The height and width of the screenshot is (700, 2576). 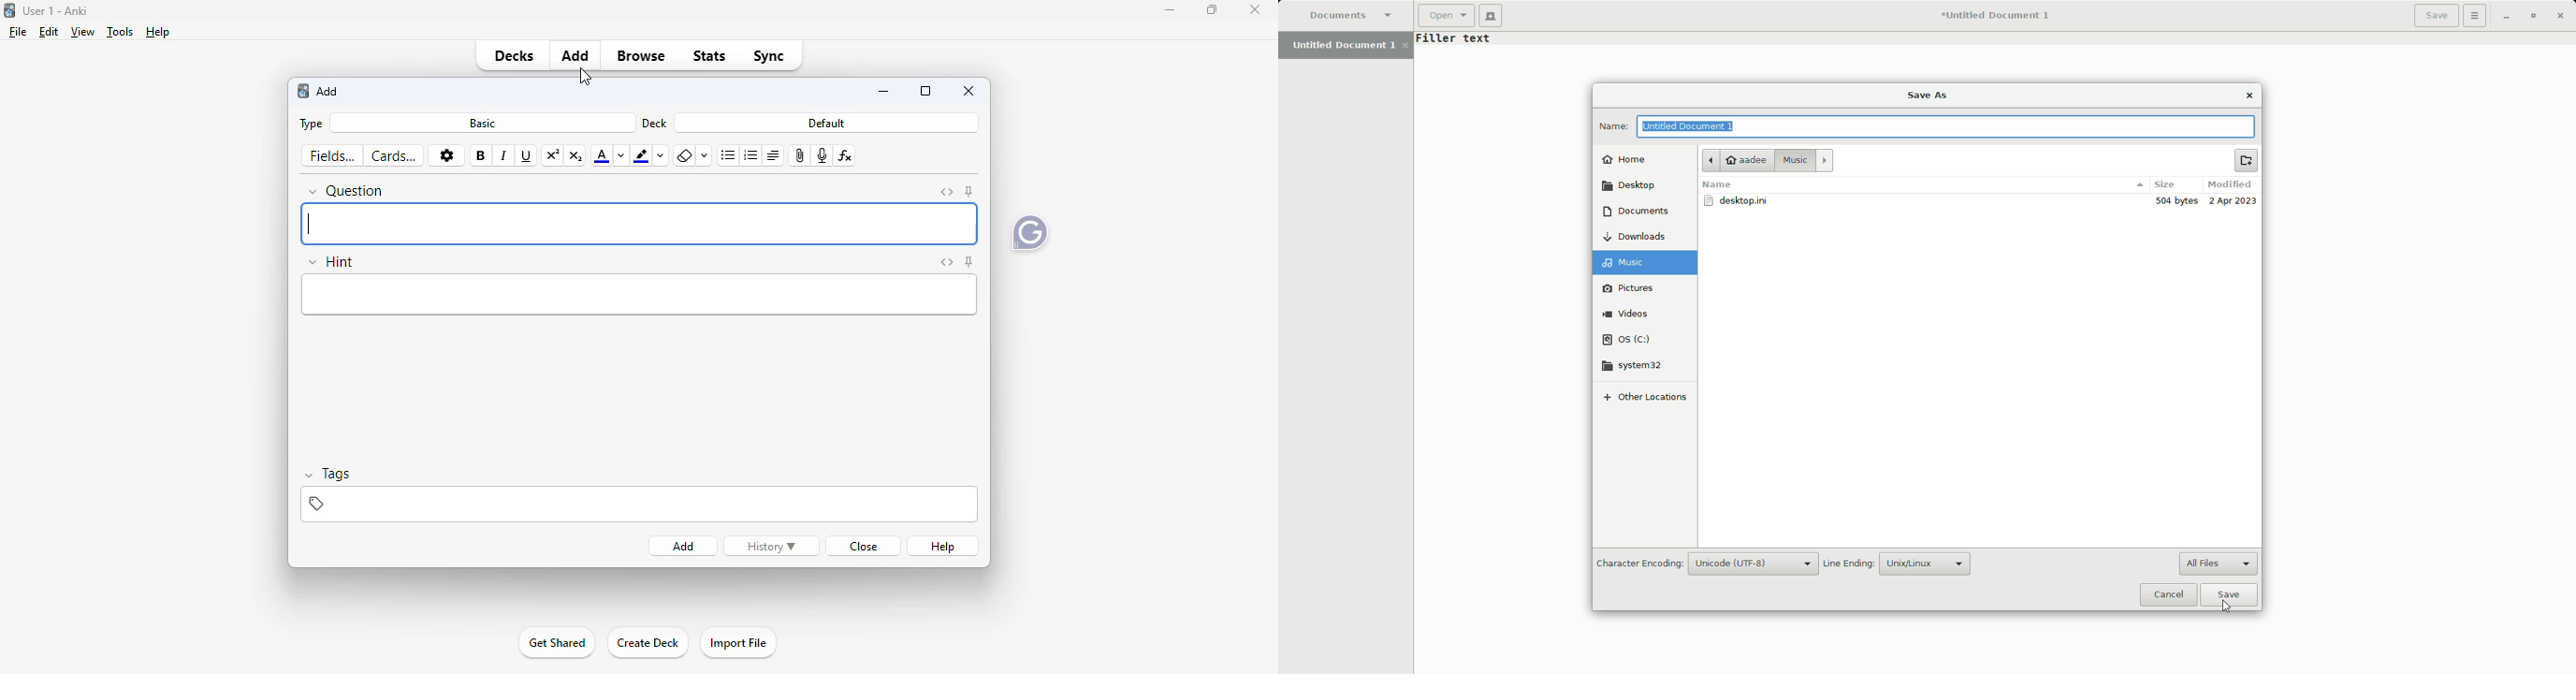 I want to click on record audio, so click(x=822, y=155).